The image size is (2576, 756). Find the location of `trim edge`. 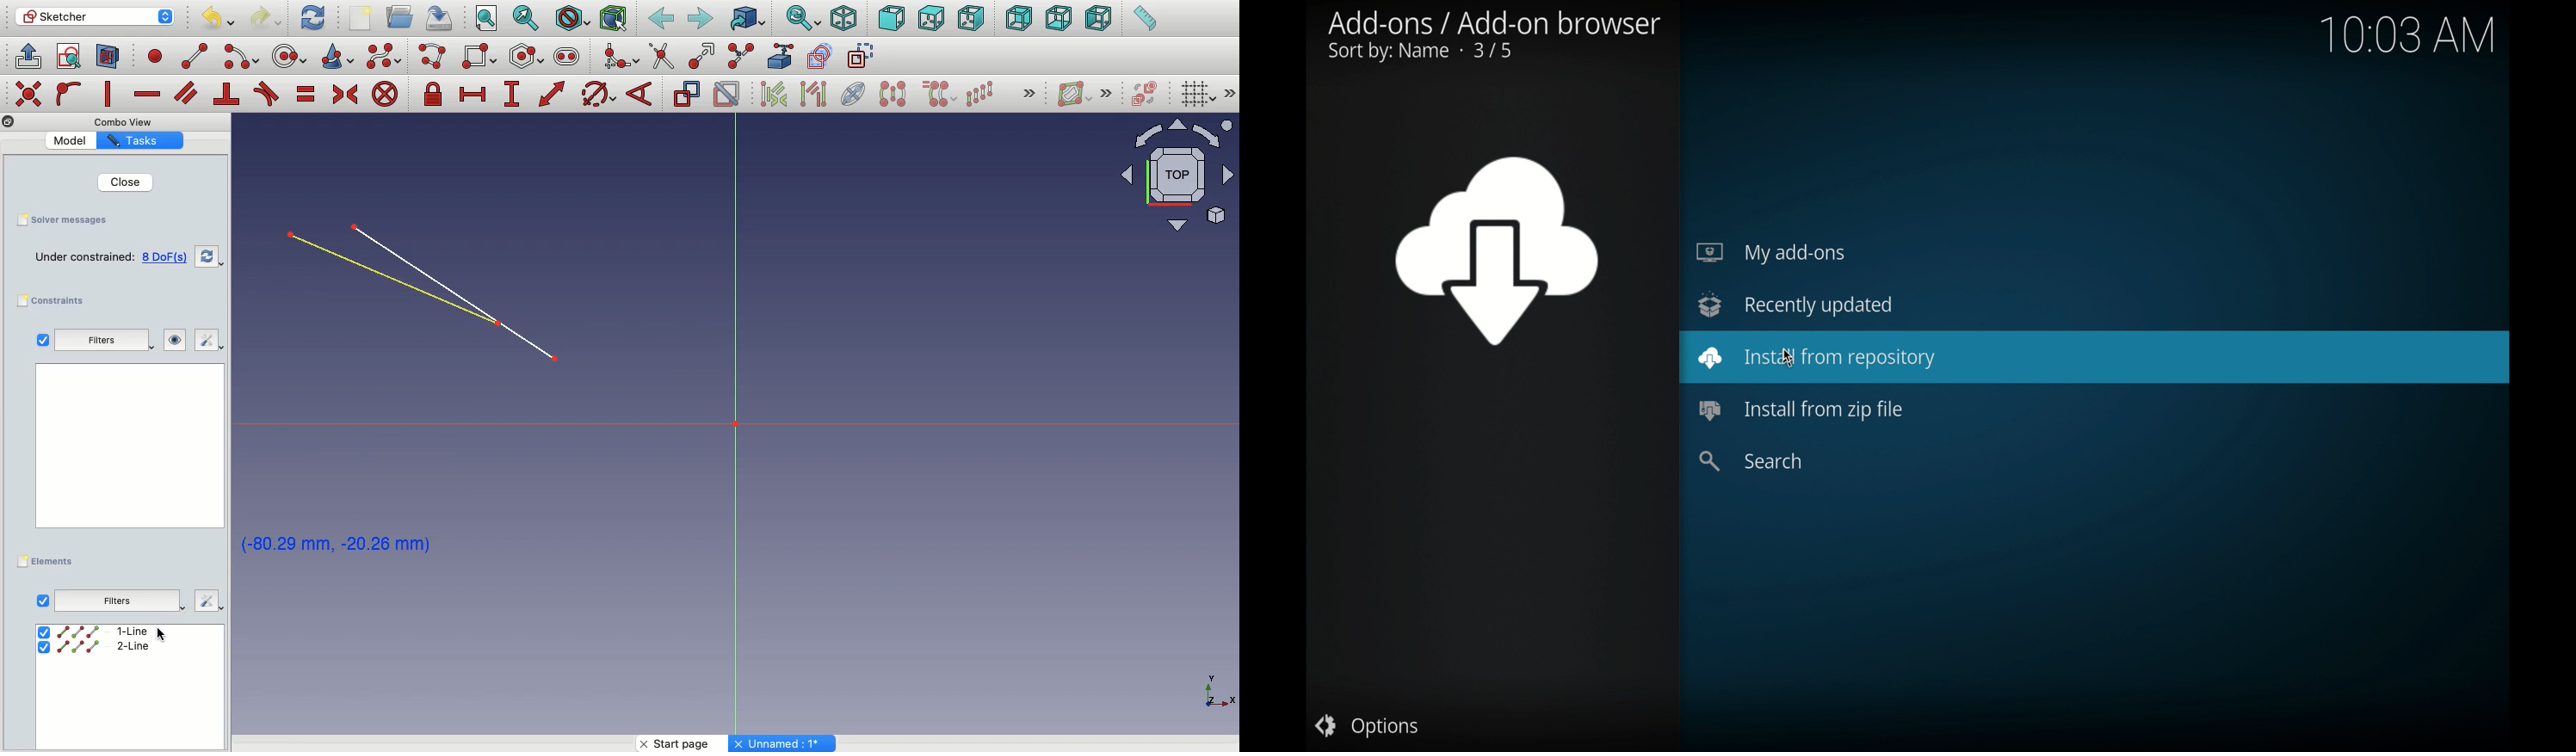

trim edge is located at coordinates (661, 57).